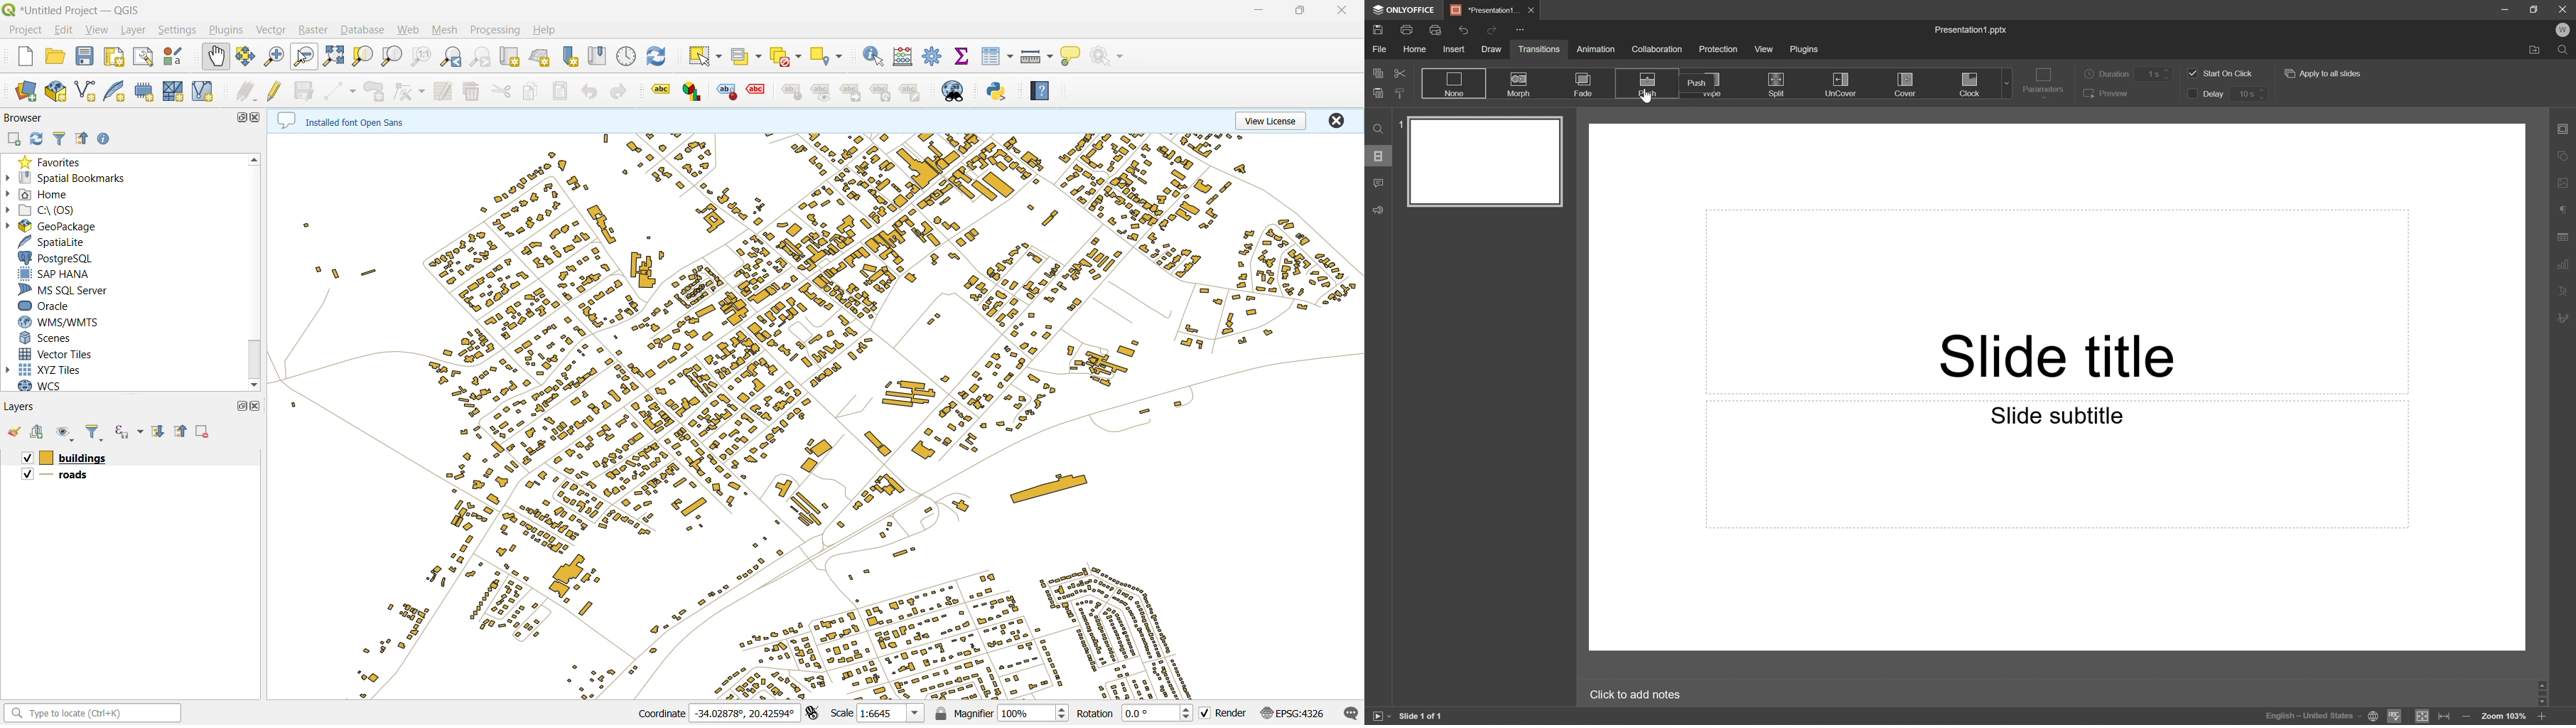 Image resolution: width=2576 pixels, height=728 pixels. What do you see at coordinates (1380, 157) in the screenshot?
I see `Slides` at bounding box center [1380, 157].